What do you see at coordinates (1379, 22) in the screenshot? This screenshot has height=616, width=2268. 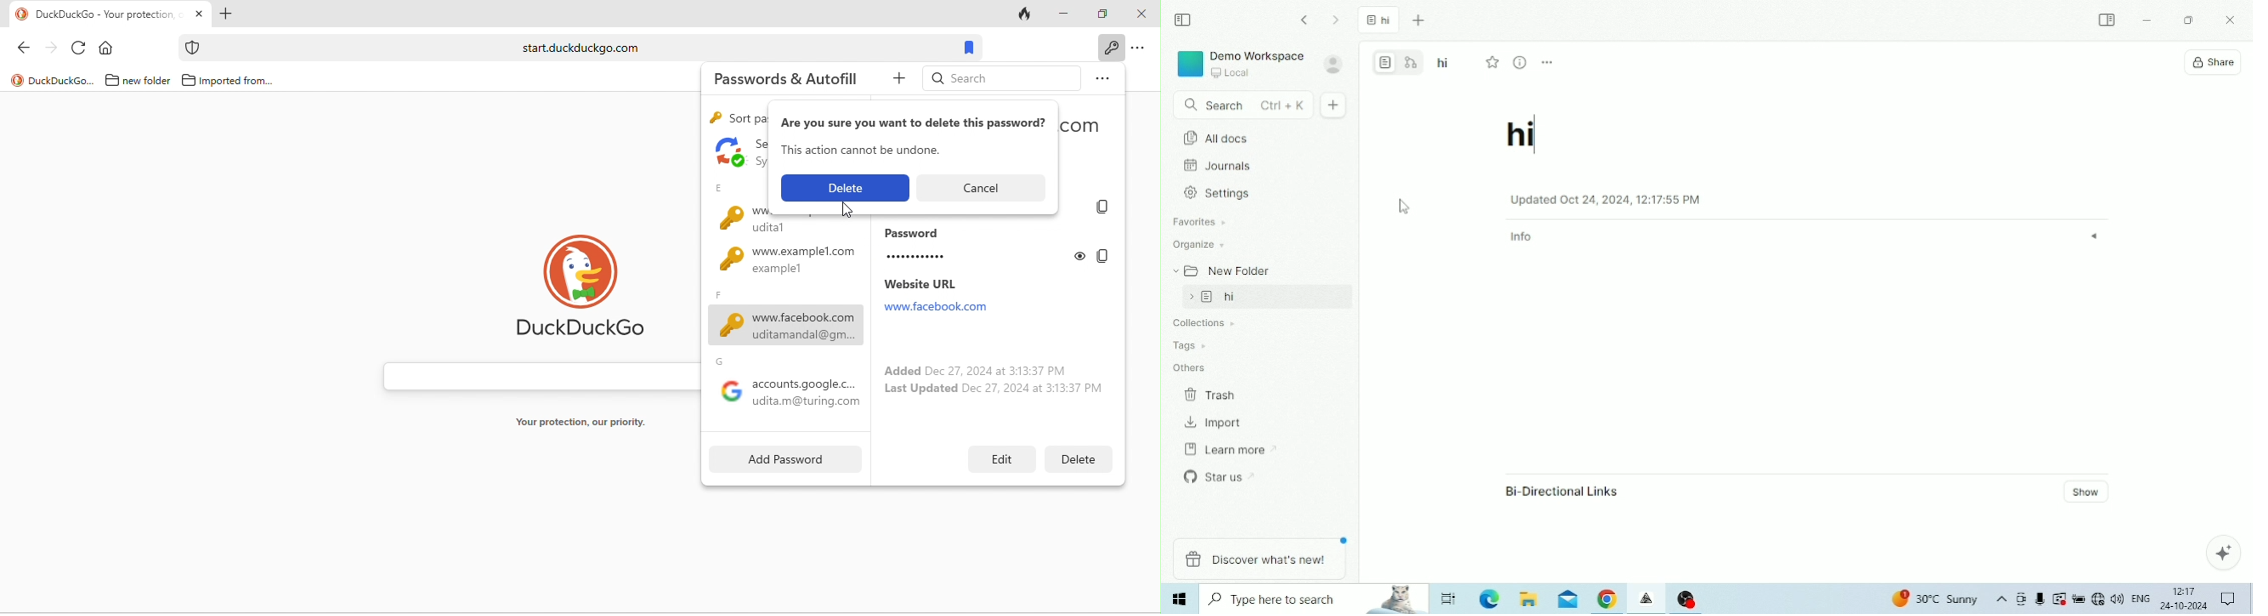 I see `hi` at bounding box center [1379, 22].